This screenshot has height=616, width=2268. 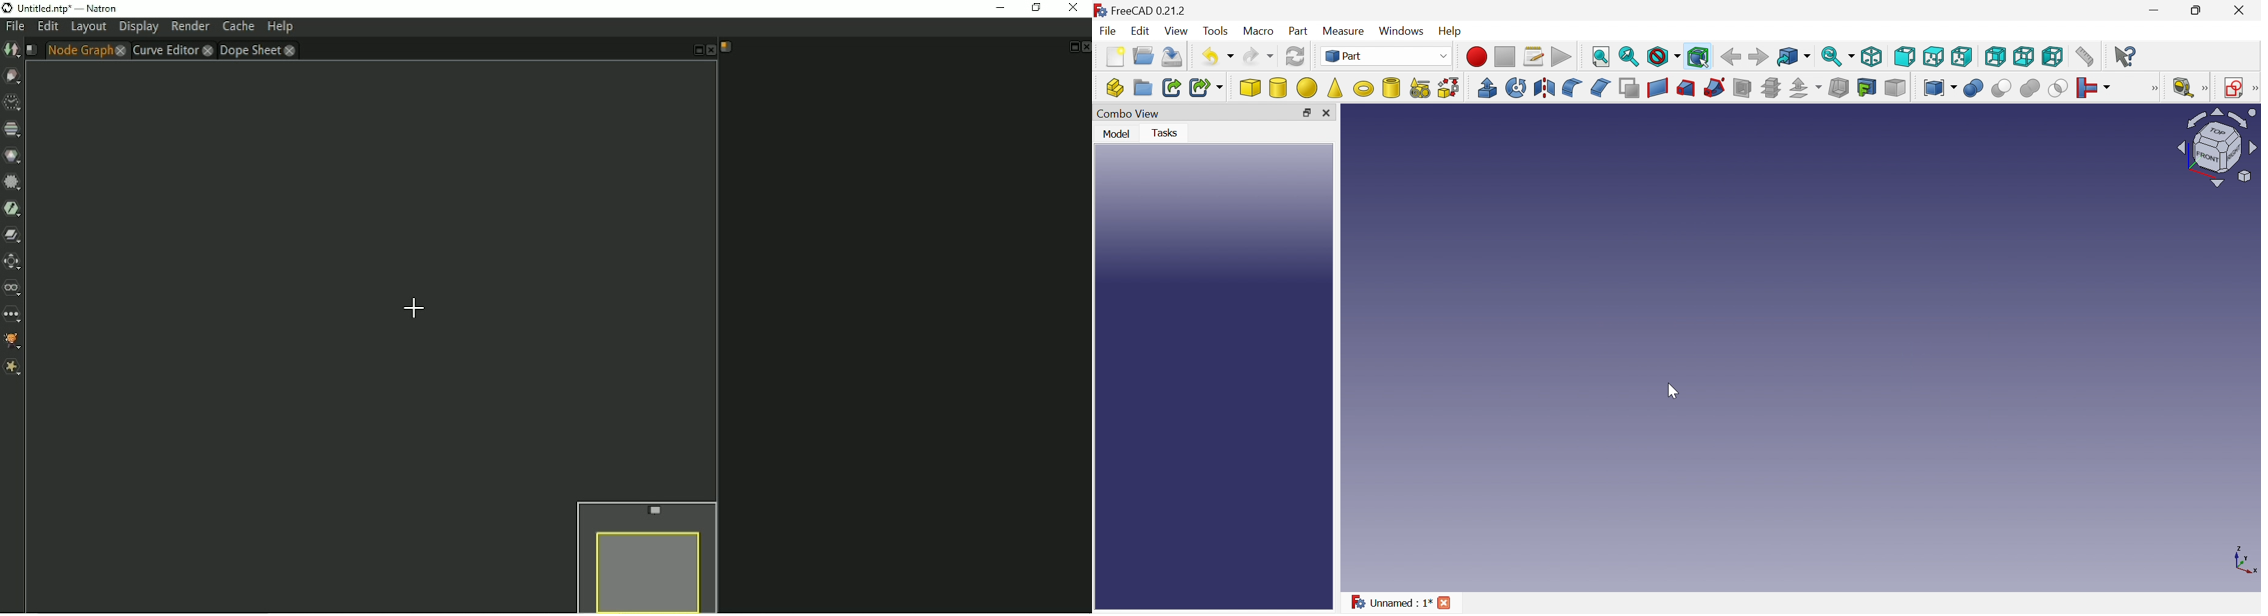 What do you see at coordinates (1101, 10) in the screenshot?
I see `logo` at bounding box center [1101, 10].